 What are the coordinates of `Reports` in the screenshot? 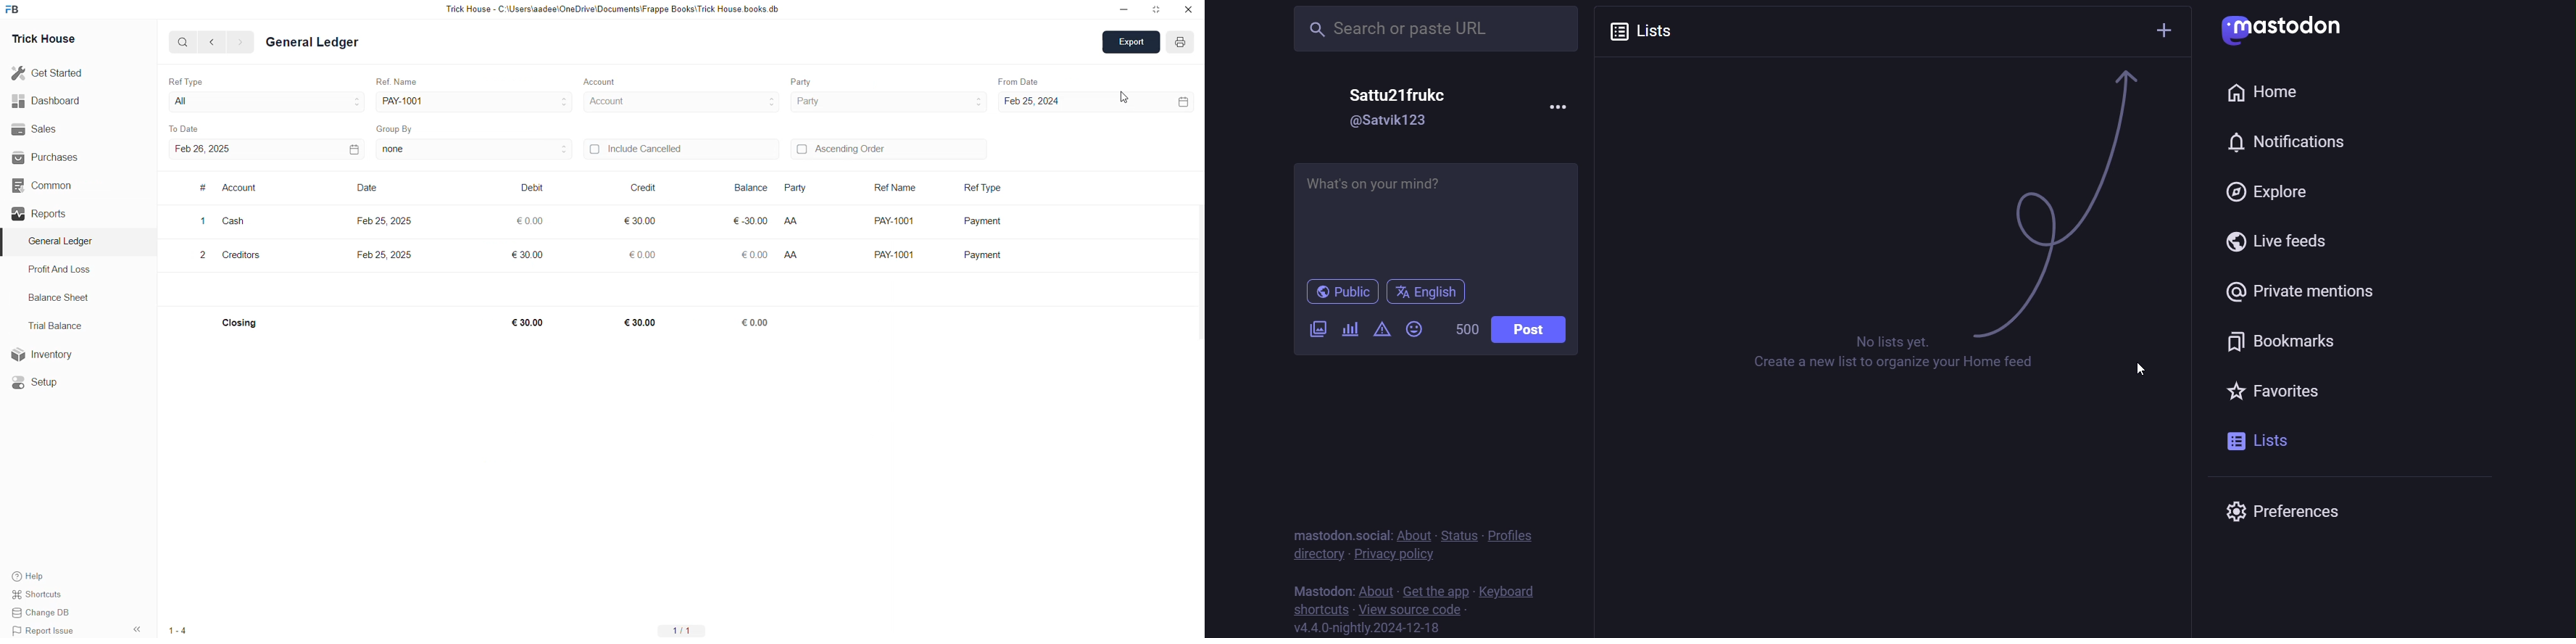 It's located at (43, 325).